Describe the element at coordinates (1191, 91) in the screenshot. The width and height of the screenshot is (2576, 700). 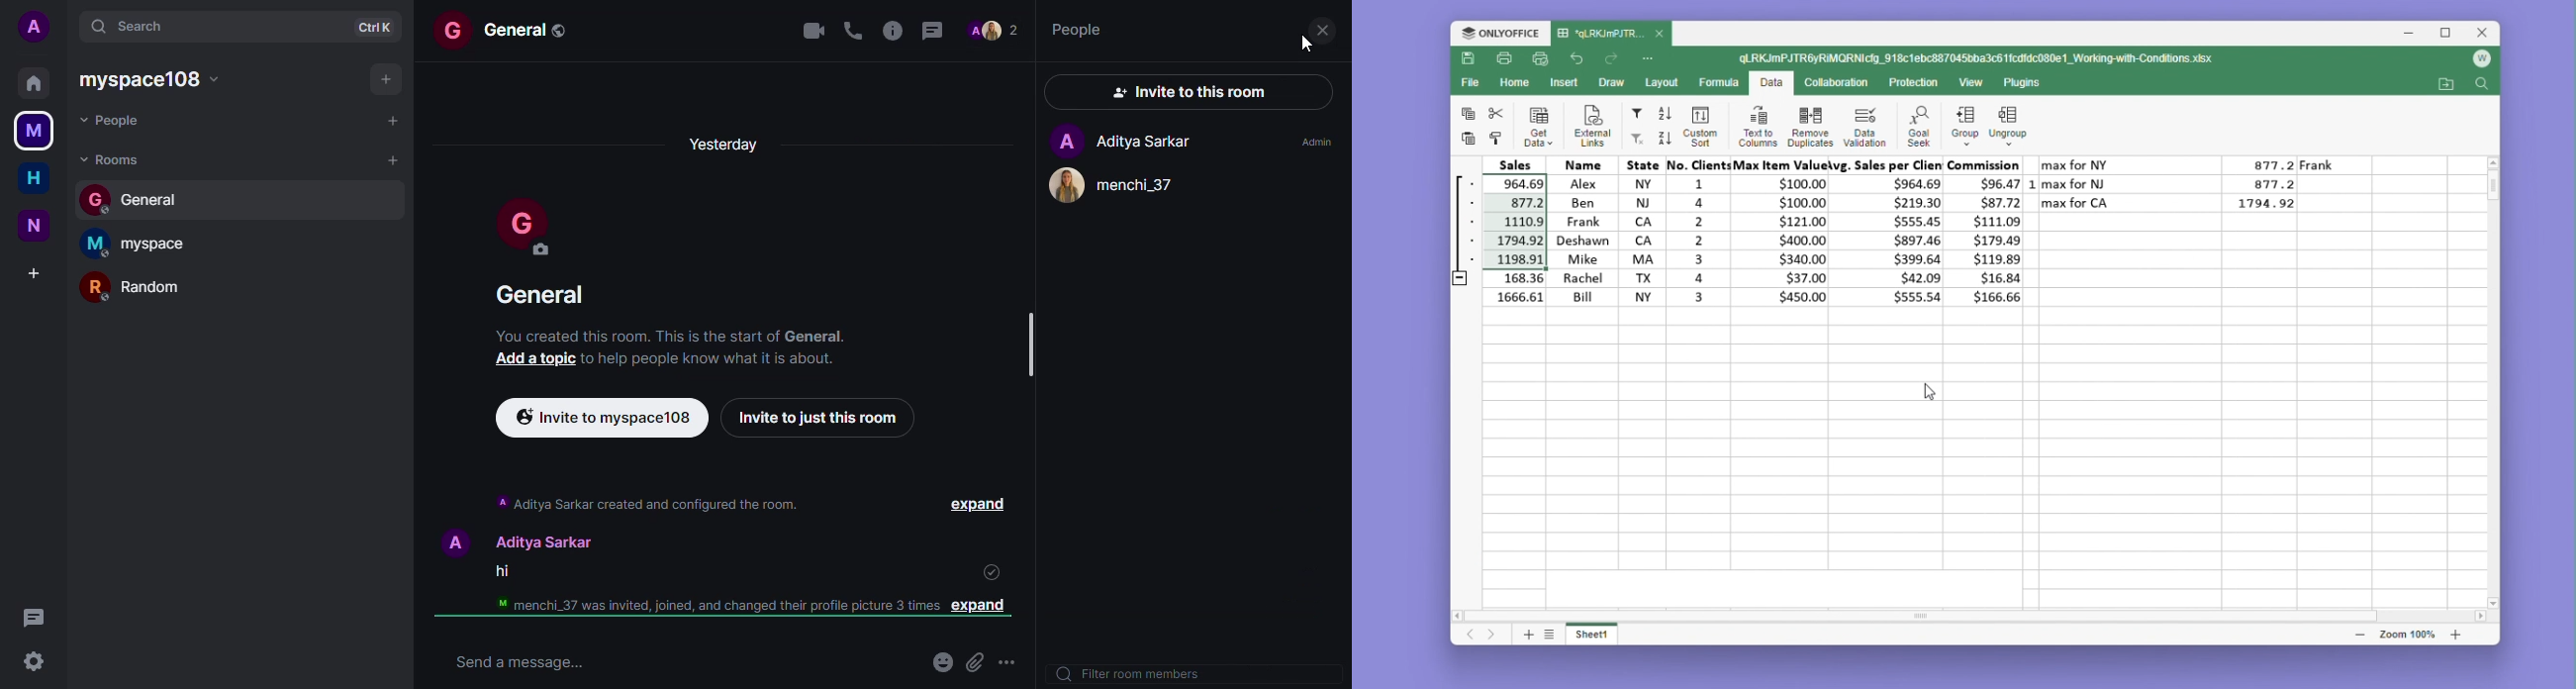
I see `invite to this room` at that location.